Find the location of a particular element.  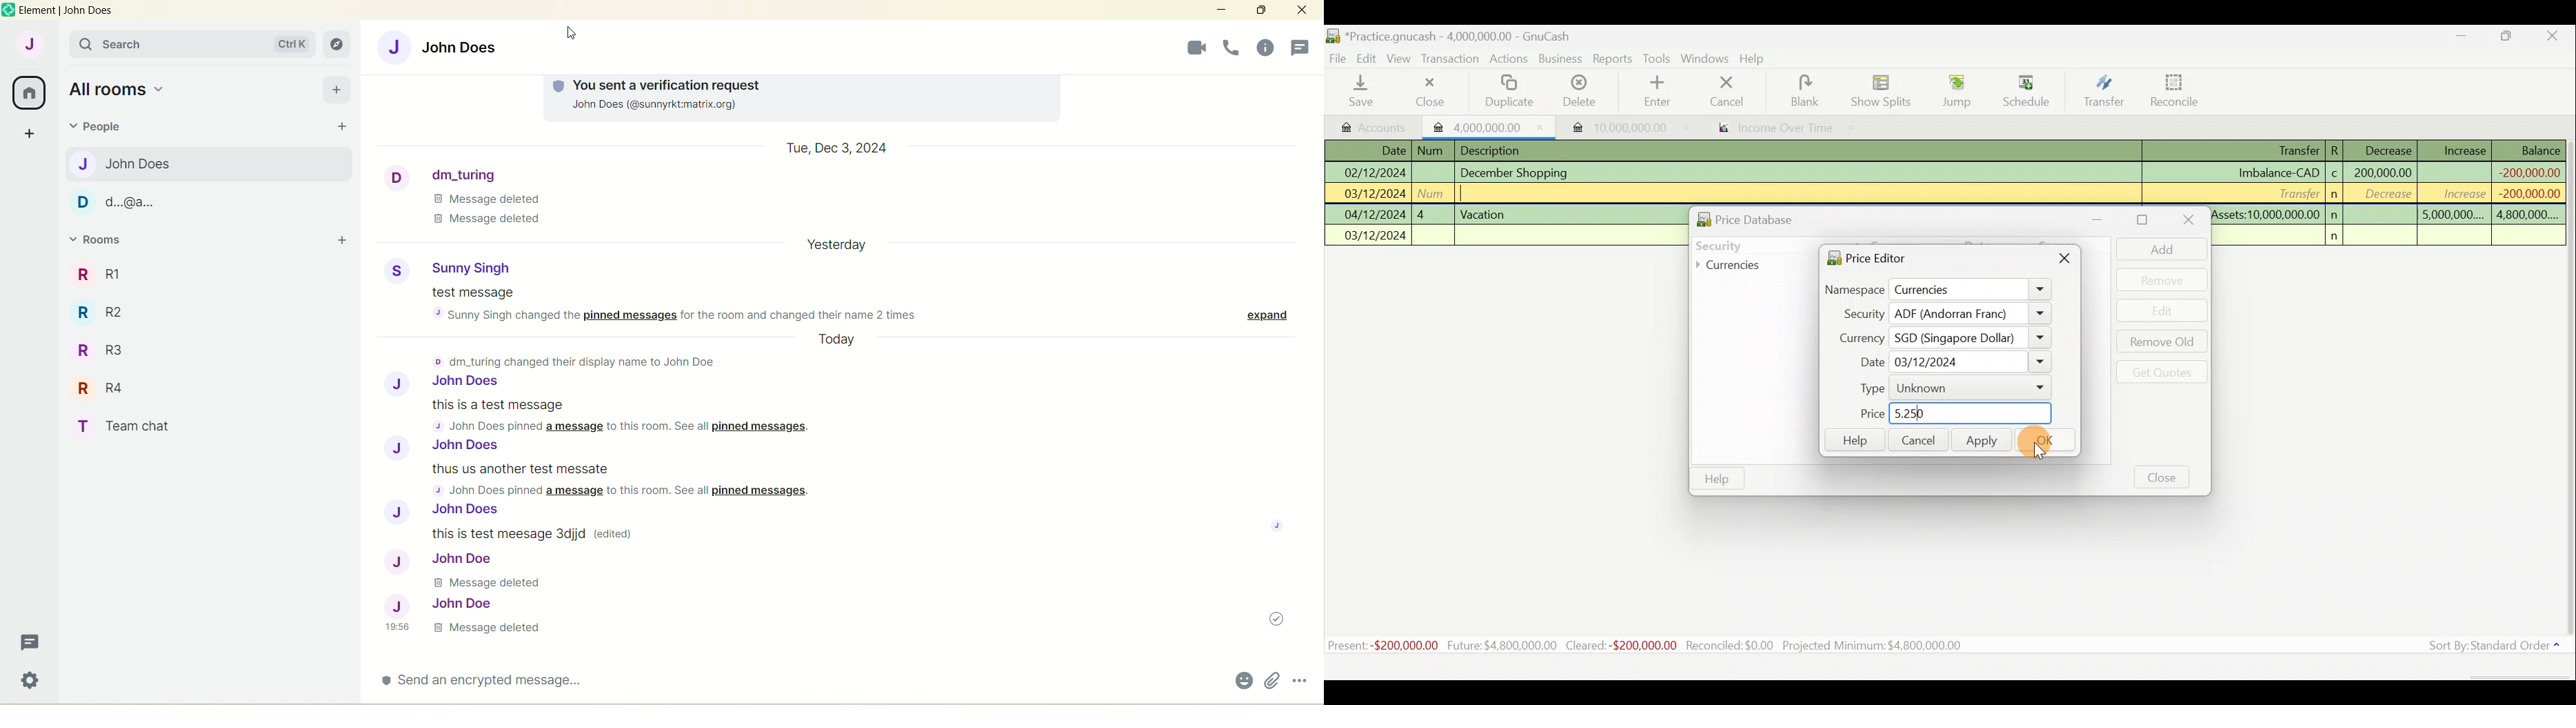

-200,000,000 is located at coordinates (2528, 171).